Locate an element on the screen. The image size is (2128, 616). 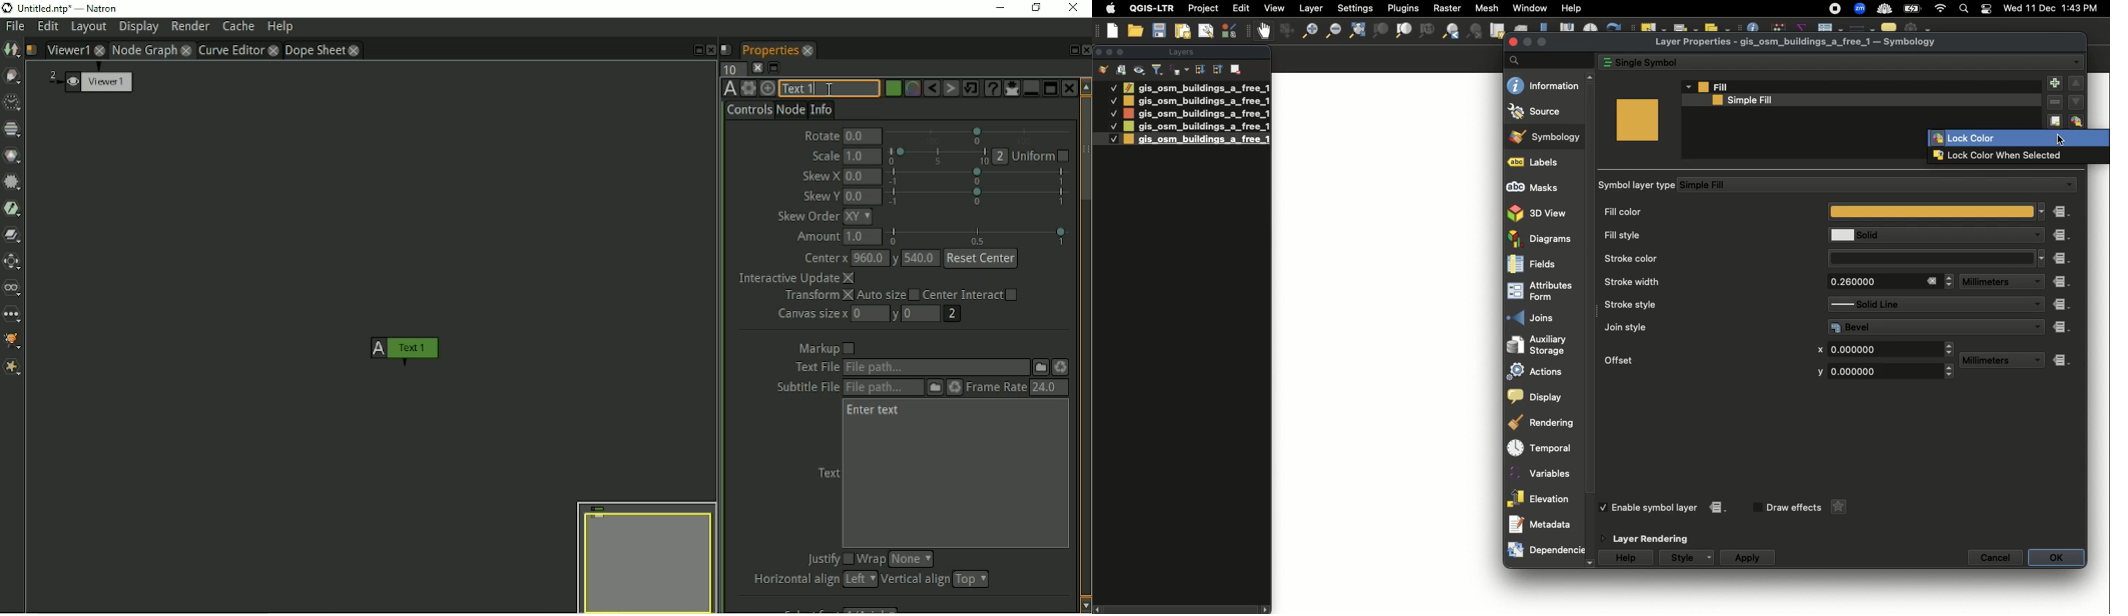
Labels is located at coordinates (1543, 163).